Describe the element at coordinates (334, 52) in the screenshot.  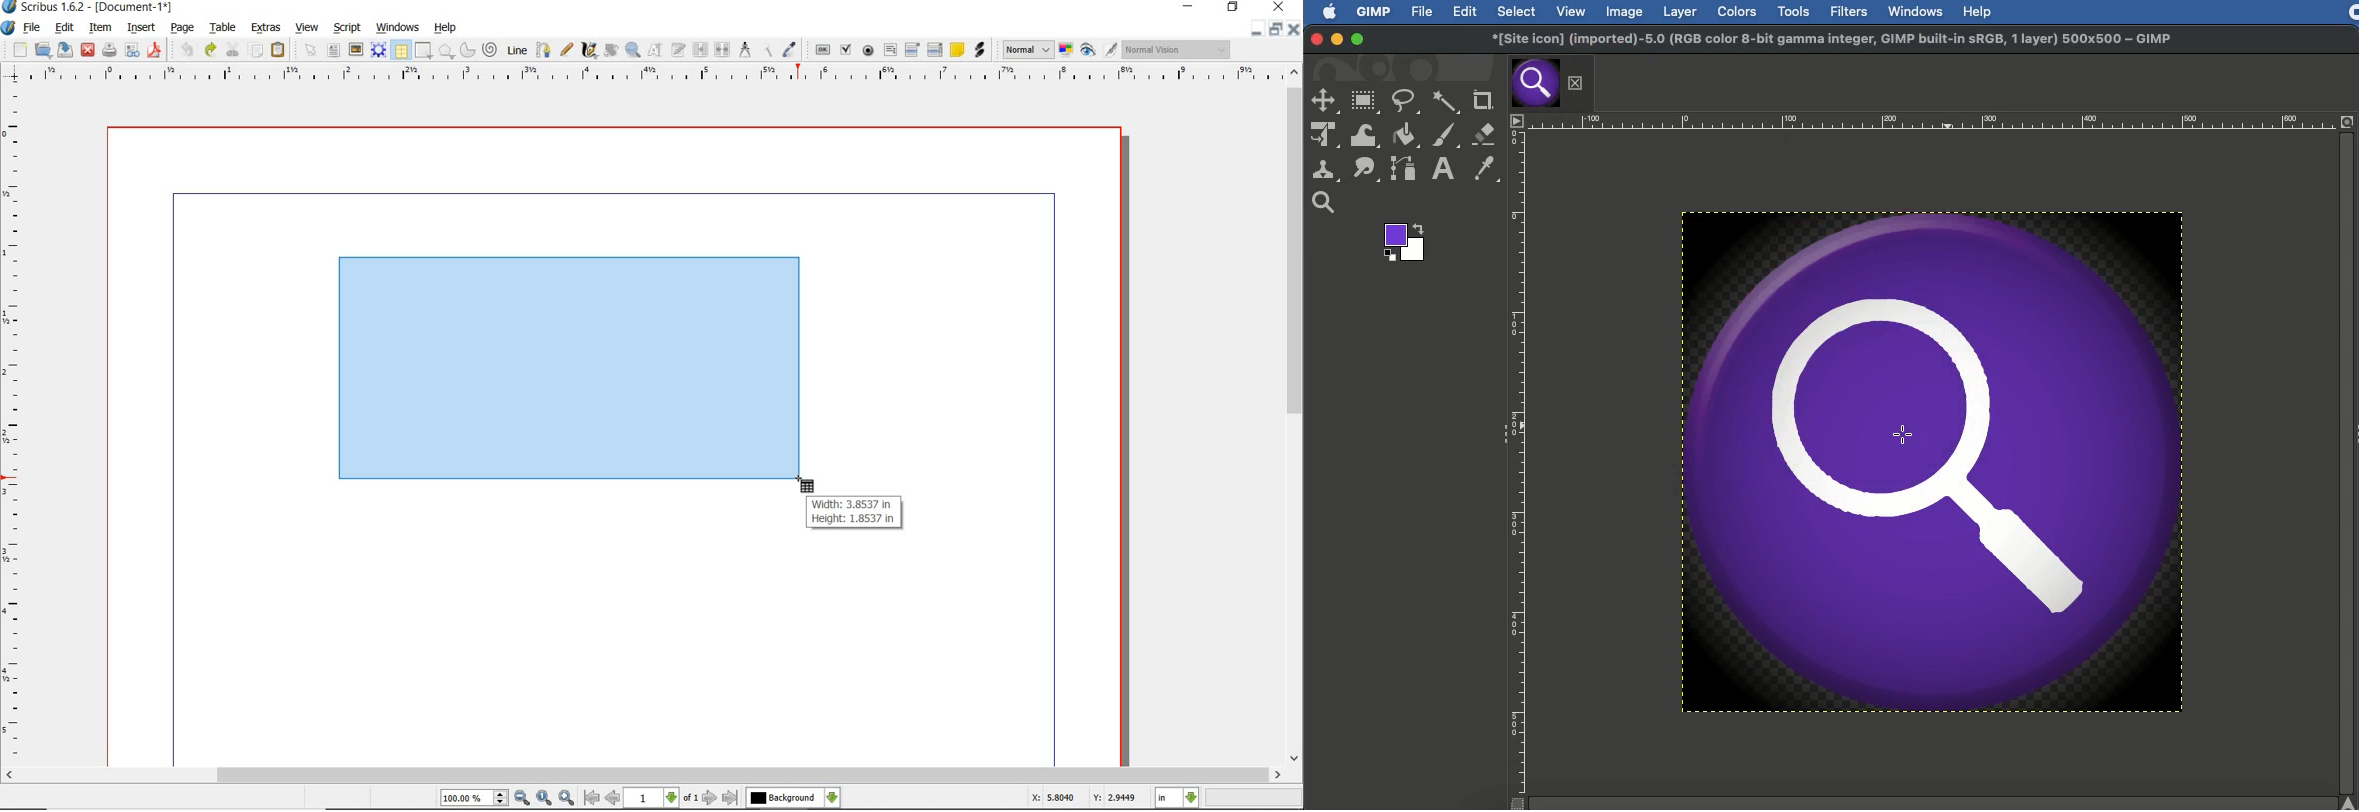
I see `text frame` at that location.